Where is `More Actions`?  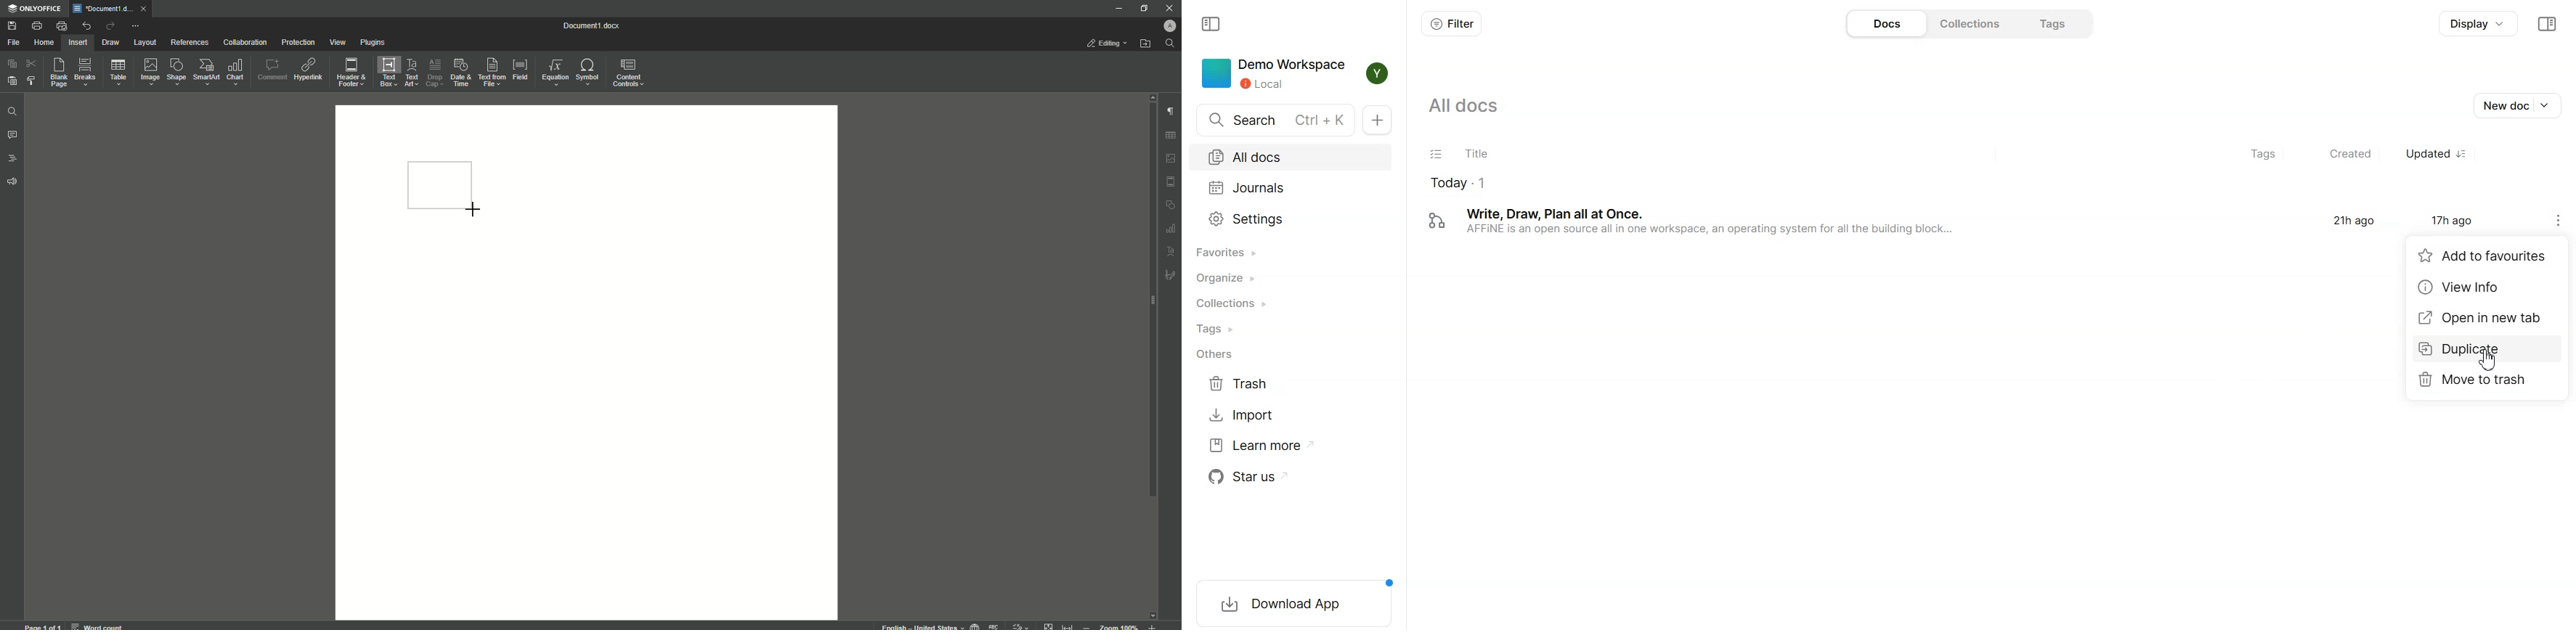 More Actions is located at coordinates (135, 27).